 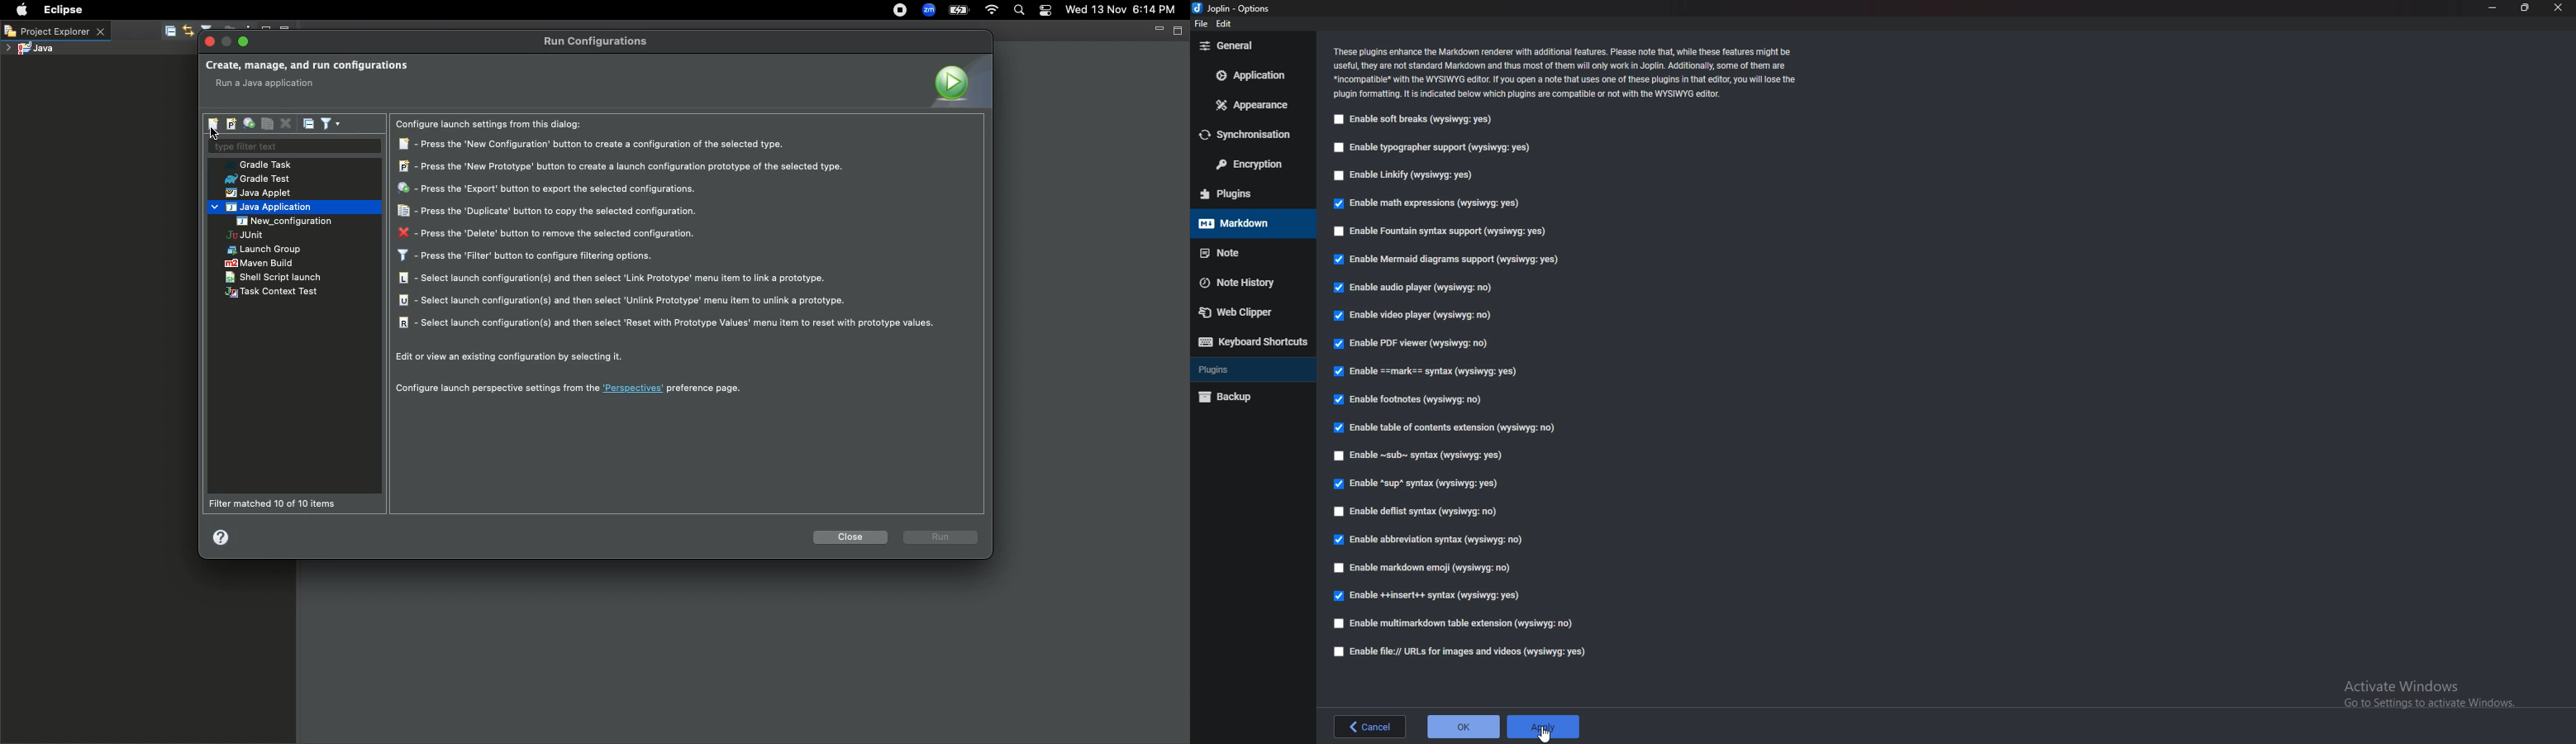 What do you see at coordinates (264, 207) in the screenshot?
I see `Java application` at bounding box center [264, 207].